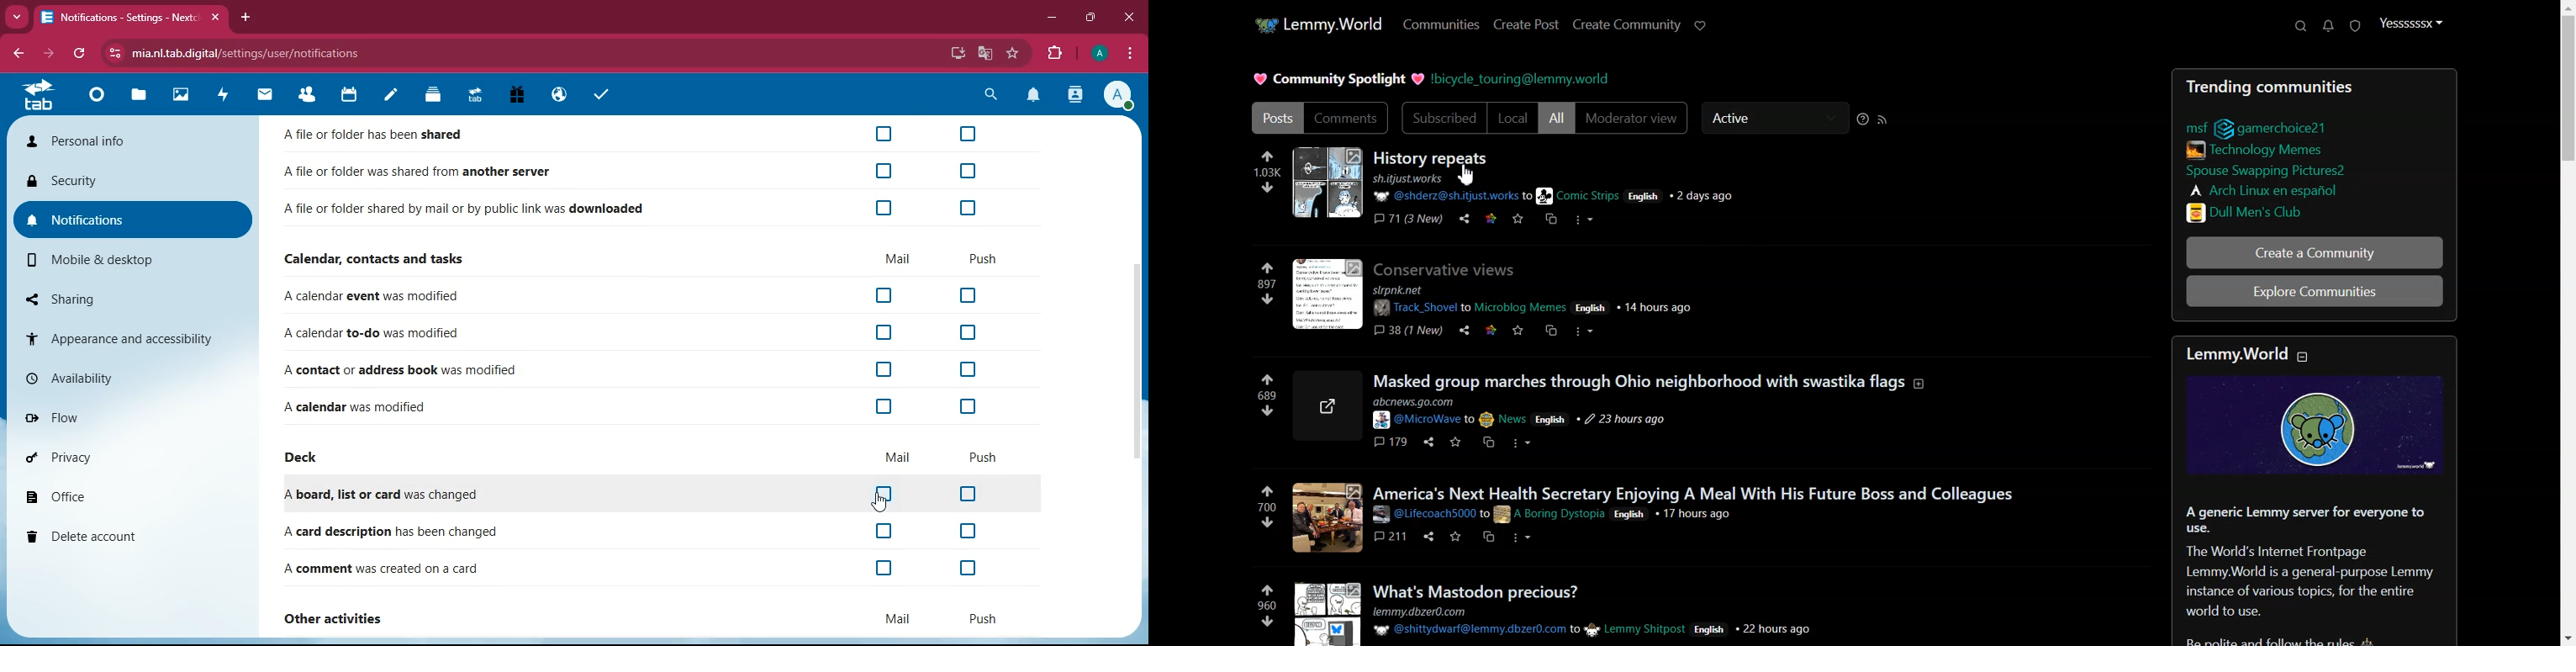 Image resolution: width=2576 pixels, height=672 pixels. Describe the element at coordinates (1491, 219) in the screenshot. I see `Link` at that location.